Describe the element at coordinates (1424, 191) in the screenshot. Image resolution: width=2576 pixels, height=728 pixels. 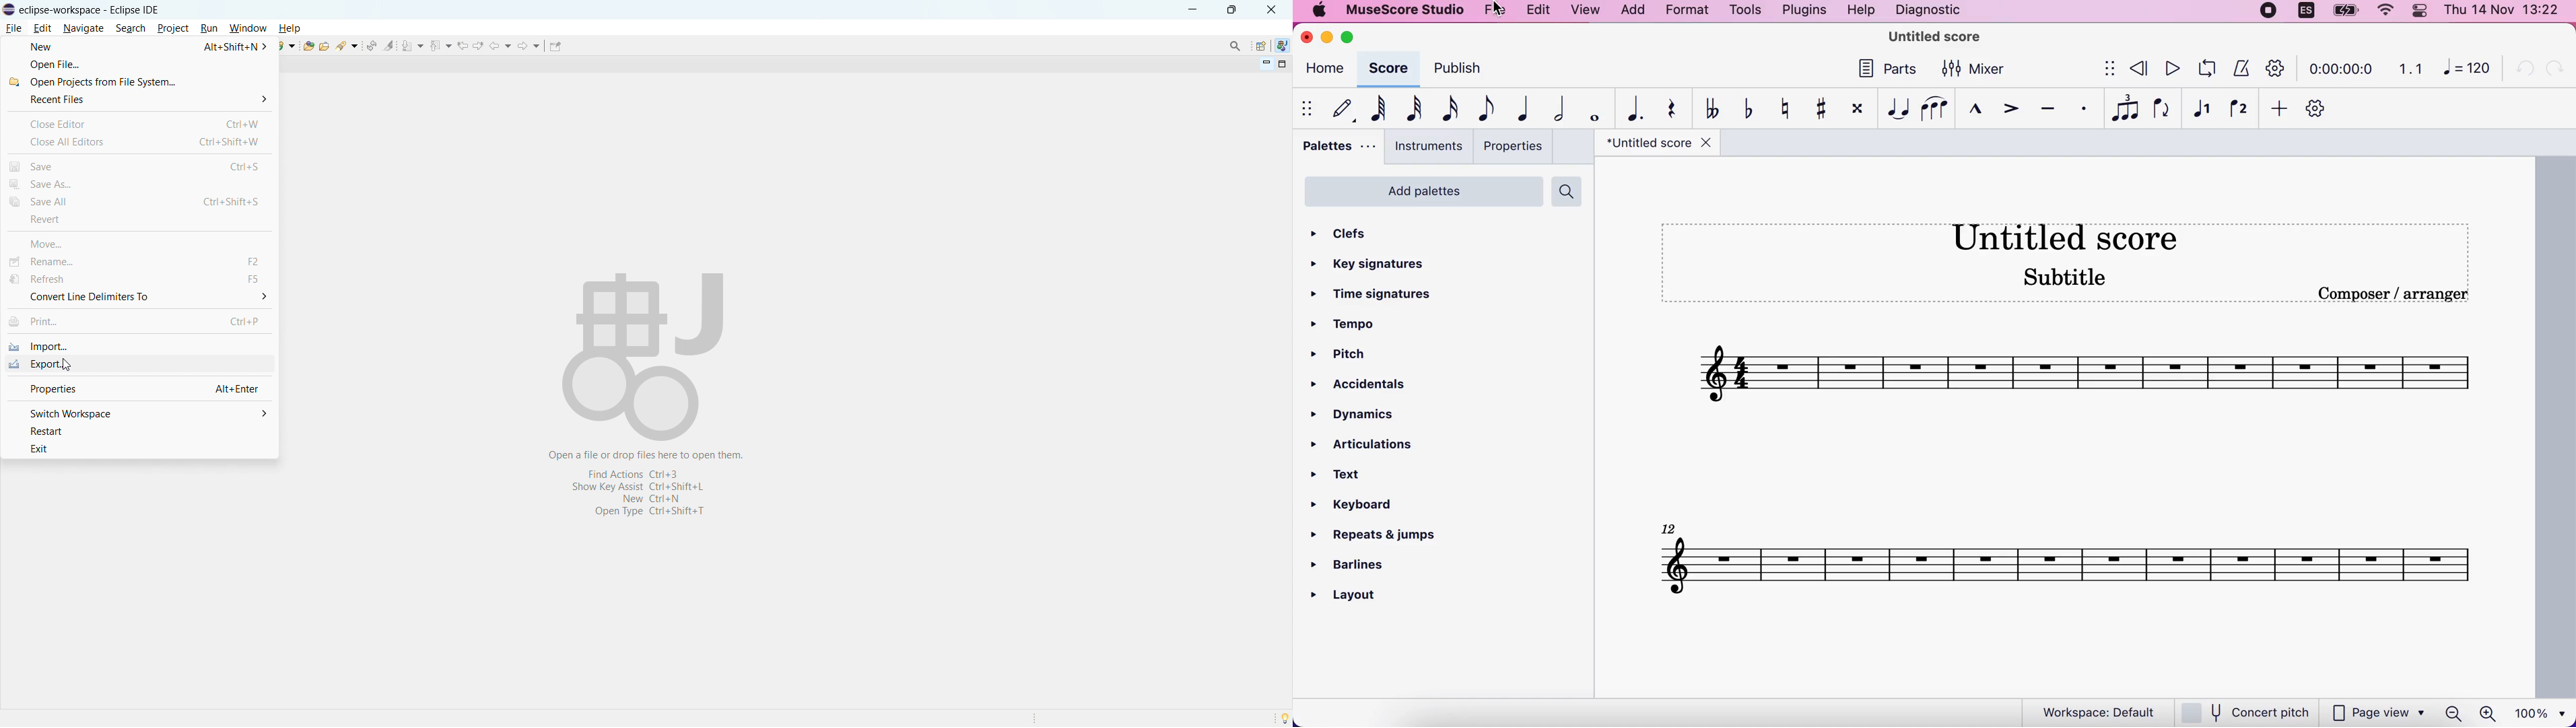
I see `add palettes` at that location.